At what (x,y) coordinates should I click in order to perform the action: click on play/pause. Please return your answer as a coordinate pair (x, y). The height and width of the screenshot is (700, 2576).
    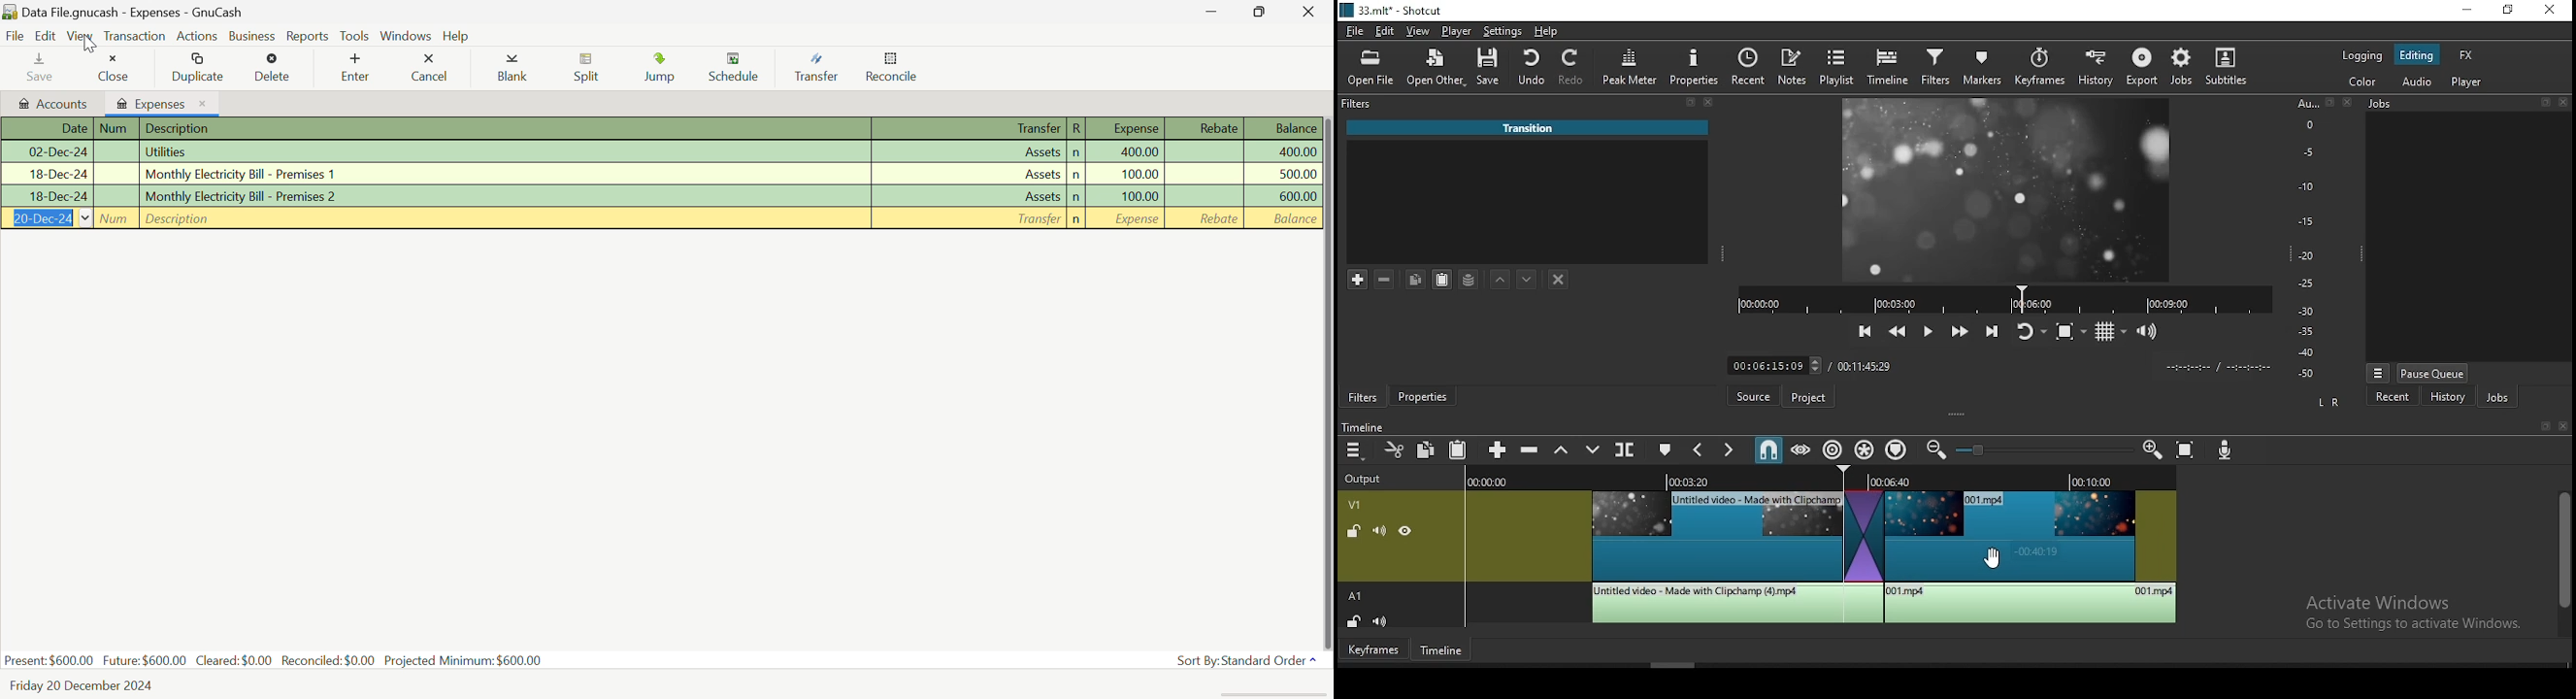
    Looking at the image, I should click on (1929, 331).